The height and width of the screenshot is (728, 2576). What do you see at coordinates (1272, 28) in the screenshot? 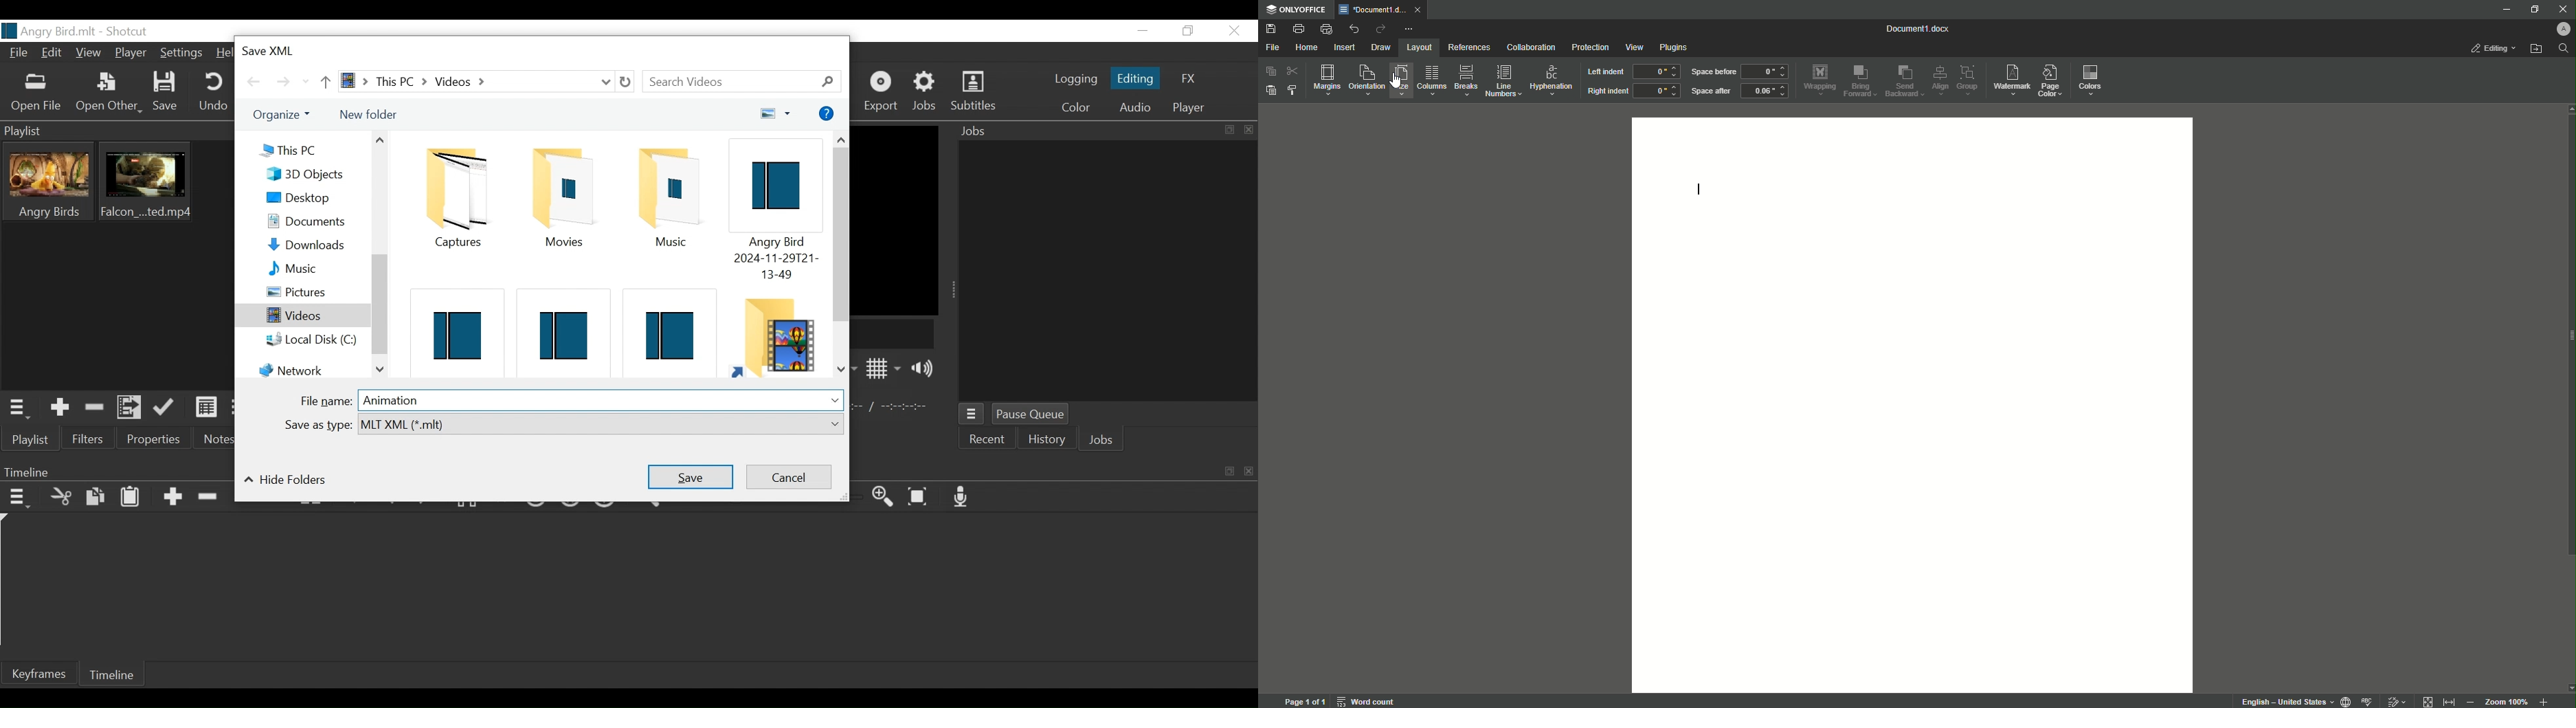
I see `Save` at bounding box center [1272, 28].